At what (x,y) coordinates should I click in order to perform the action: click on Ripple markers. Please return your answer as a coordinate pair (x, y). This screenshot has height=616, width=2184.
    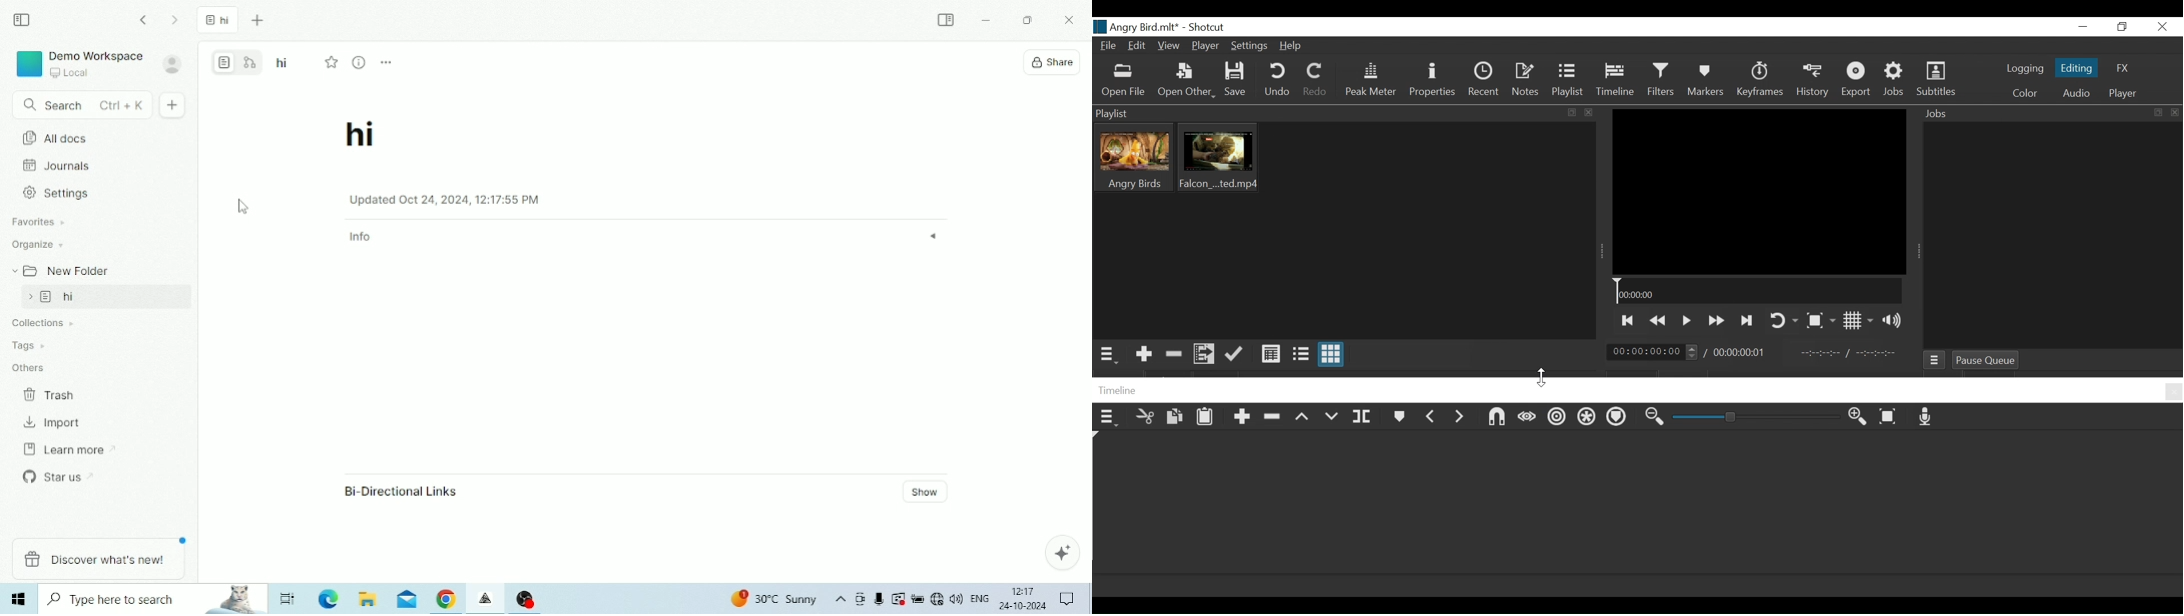
    Looking at the image, I should click on (1620, 418).